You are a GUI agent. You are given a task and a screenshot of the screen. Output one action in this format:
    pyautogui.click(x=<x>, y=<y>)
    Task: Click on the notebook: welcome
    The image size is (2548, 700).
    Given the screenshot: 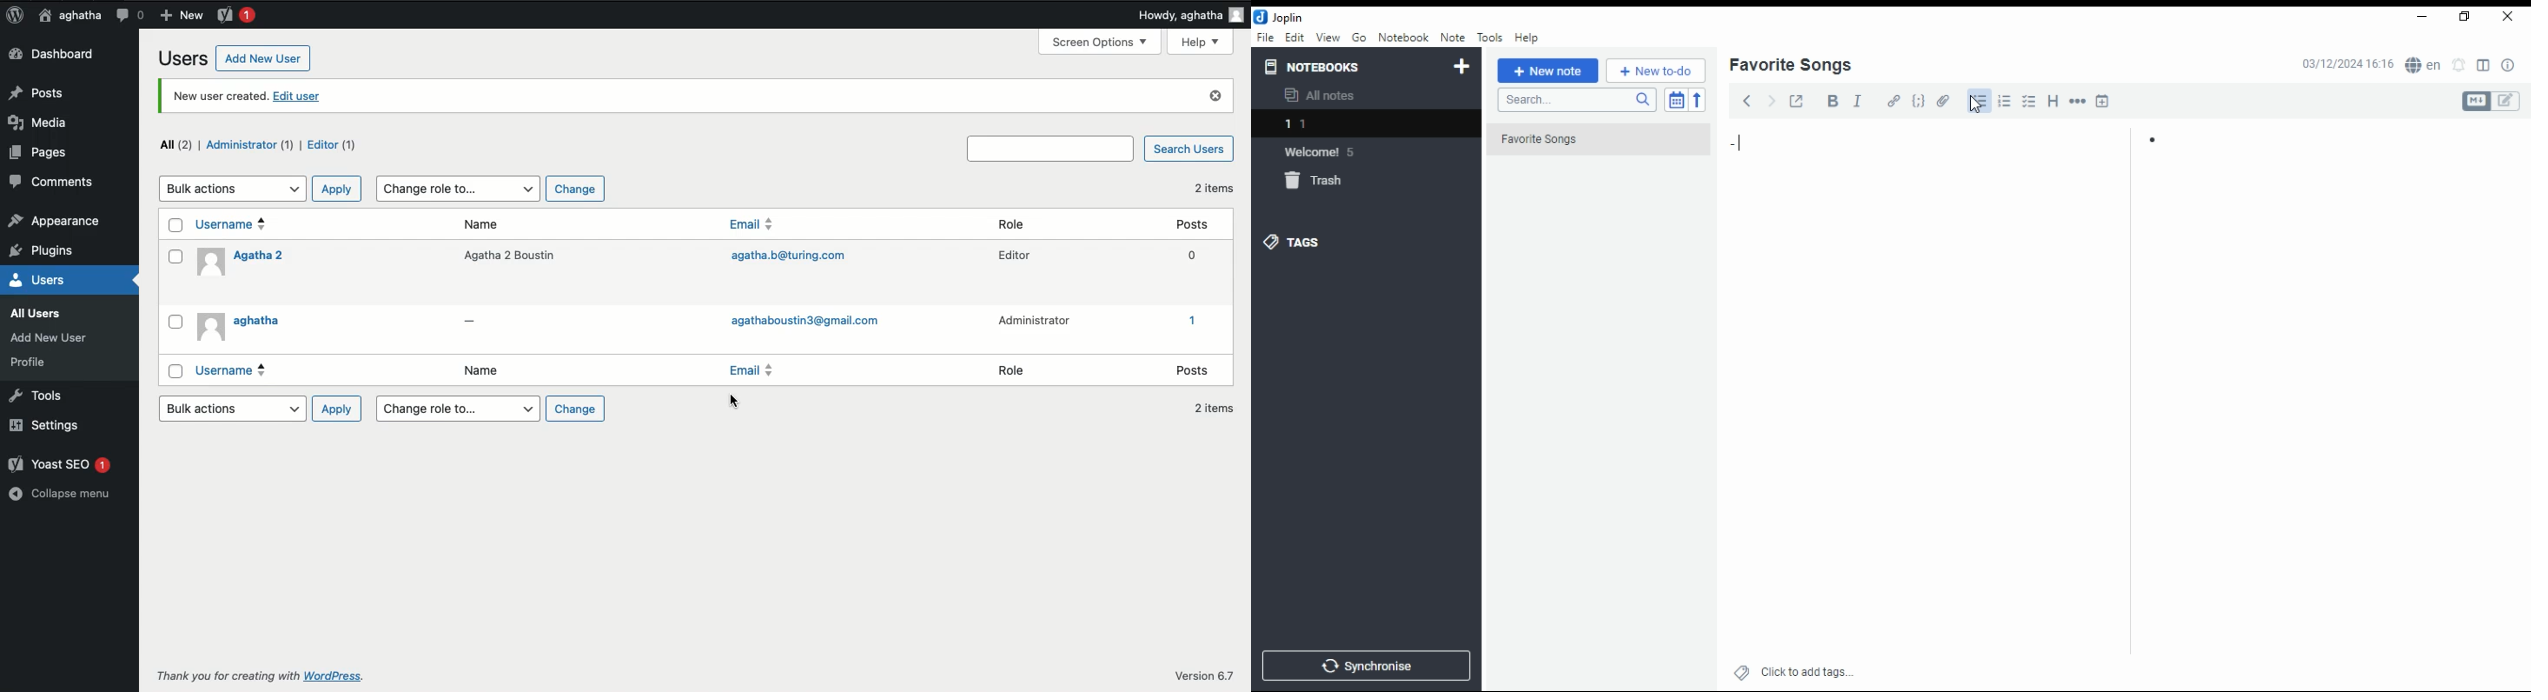 What is the action you would take?
    pyautogui.click(x=1324, y=151)
    